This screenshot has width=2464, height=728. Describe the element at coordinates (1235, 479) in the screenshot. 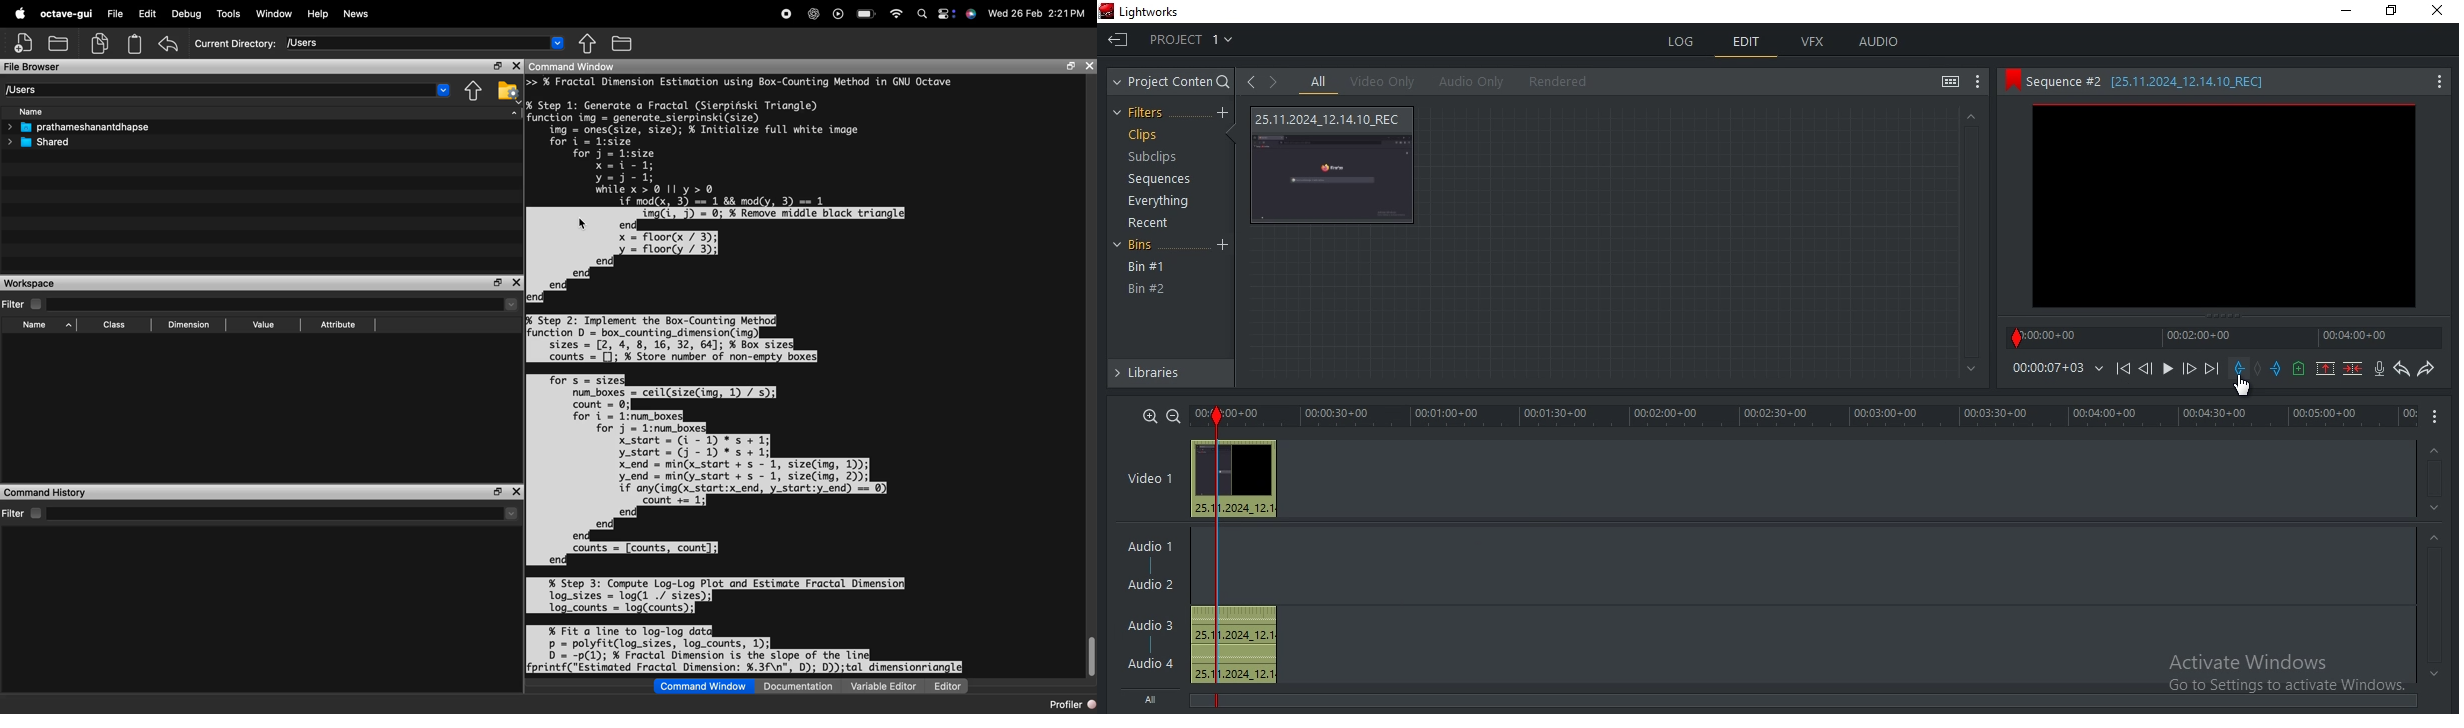

I see `video` at that location.